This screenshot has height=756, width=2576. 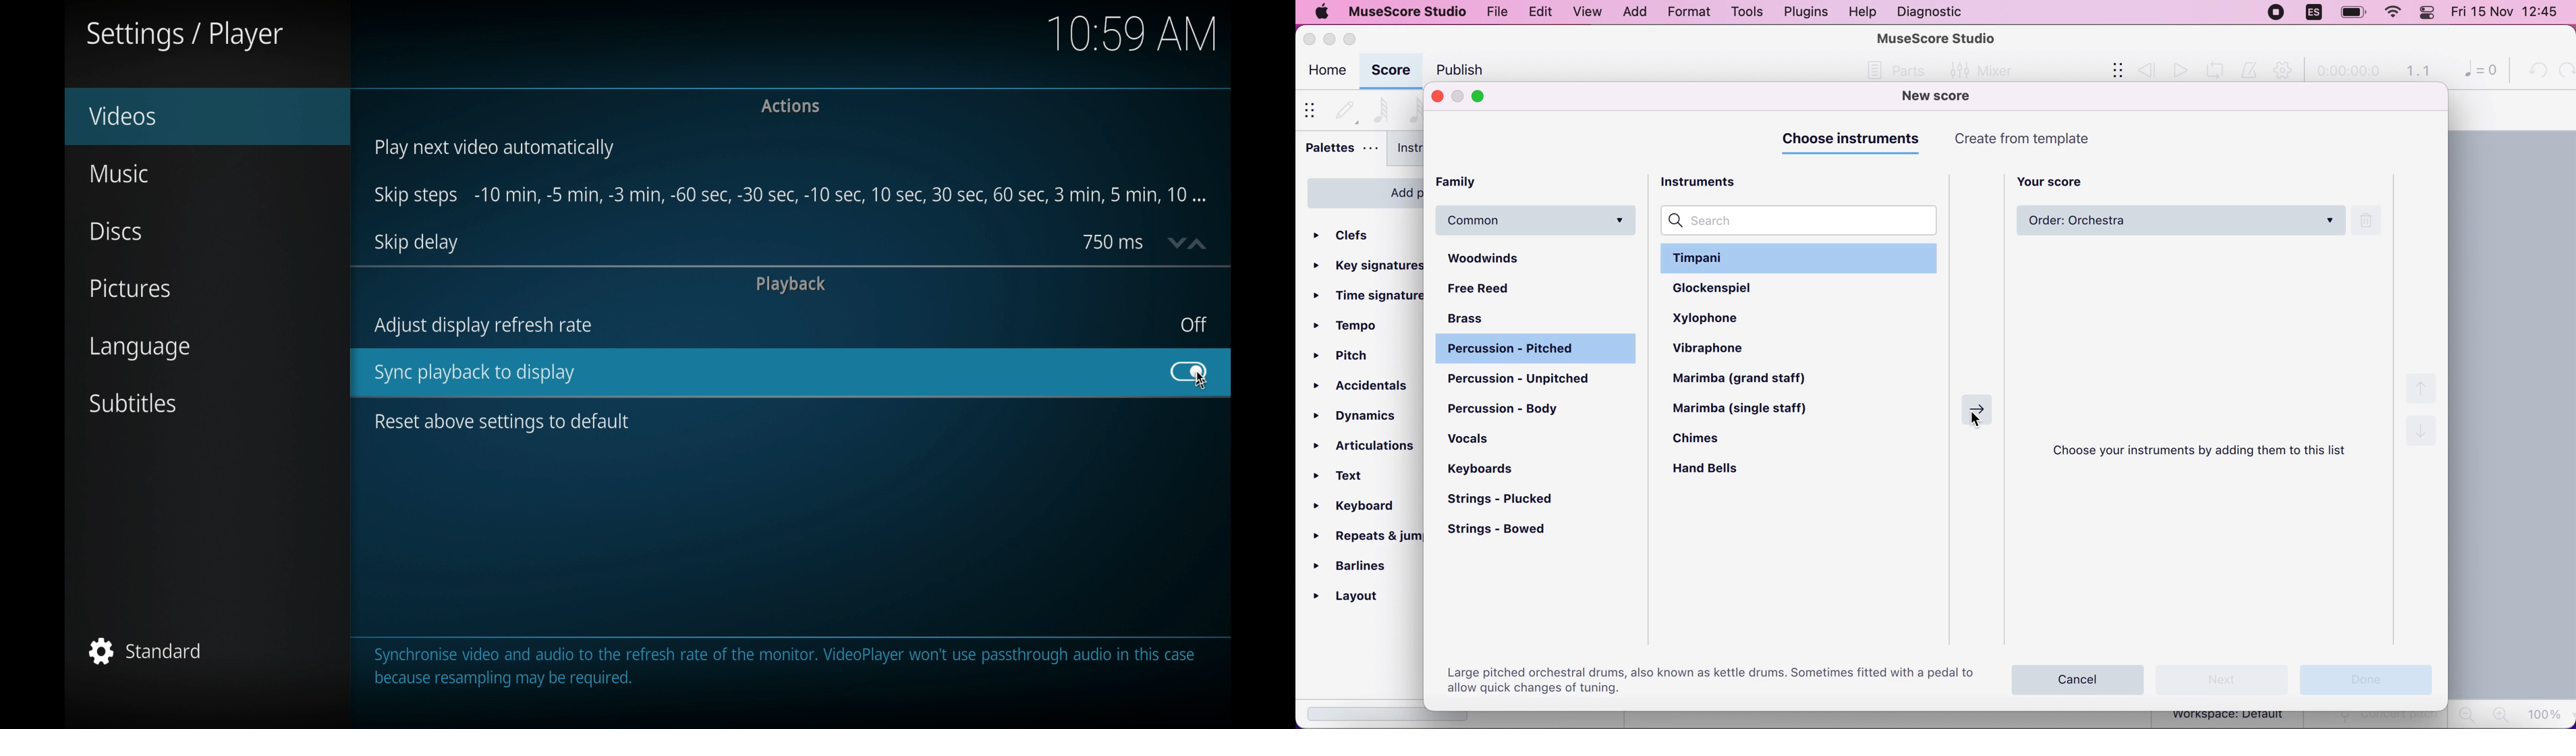 What do you see at coordinates (482, 327) in the screenshot?
I see `adjust display refresh rate` at bounding box center [482, 327].